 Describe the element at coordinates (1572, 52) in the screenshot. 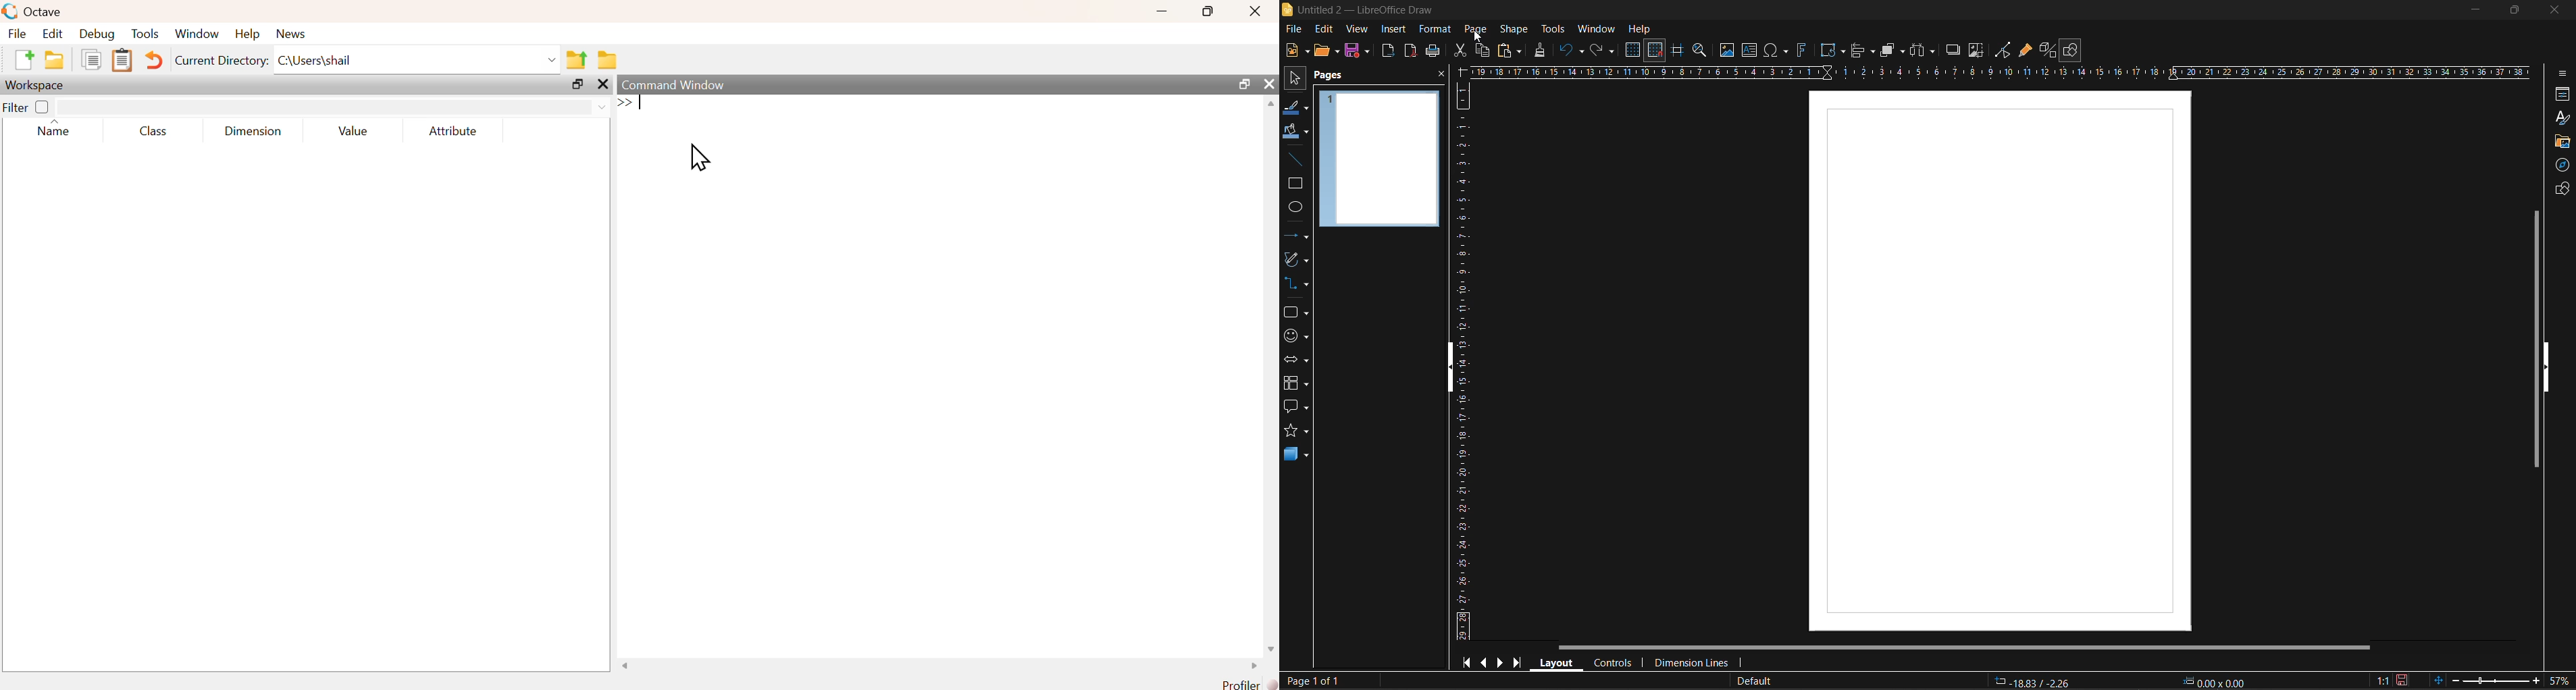

I see `undo` at that location.